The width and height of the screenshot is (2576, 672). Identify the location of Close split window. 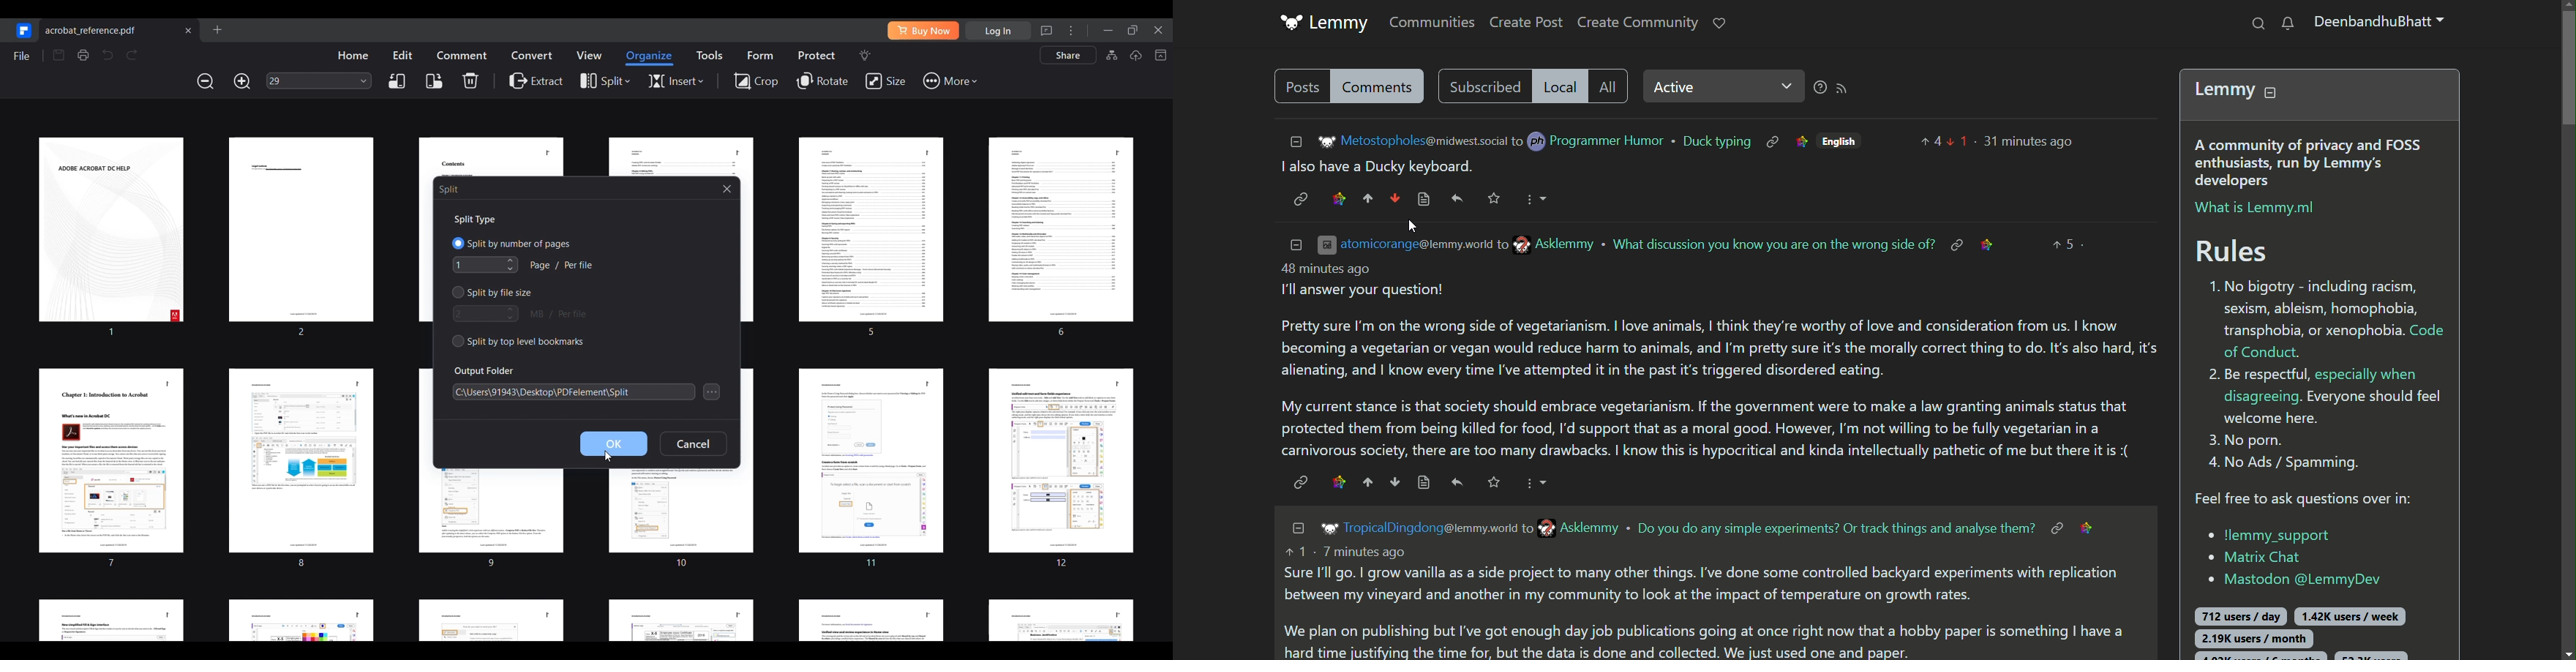
(727, 188).